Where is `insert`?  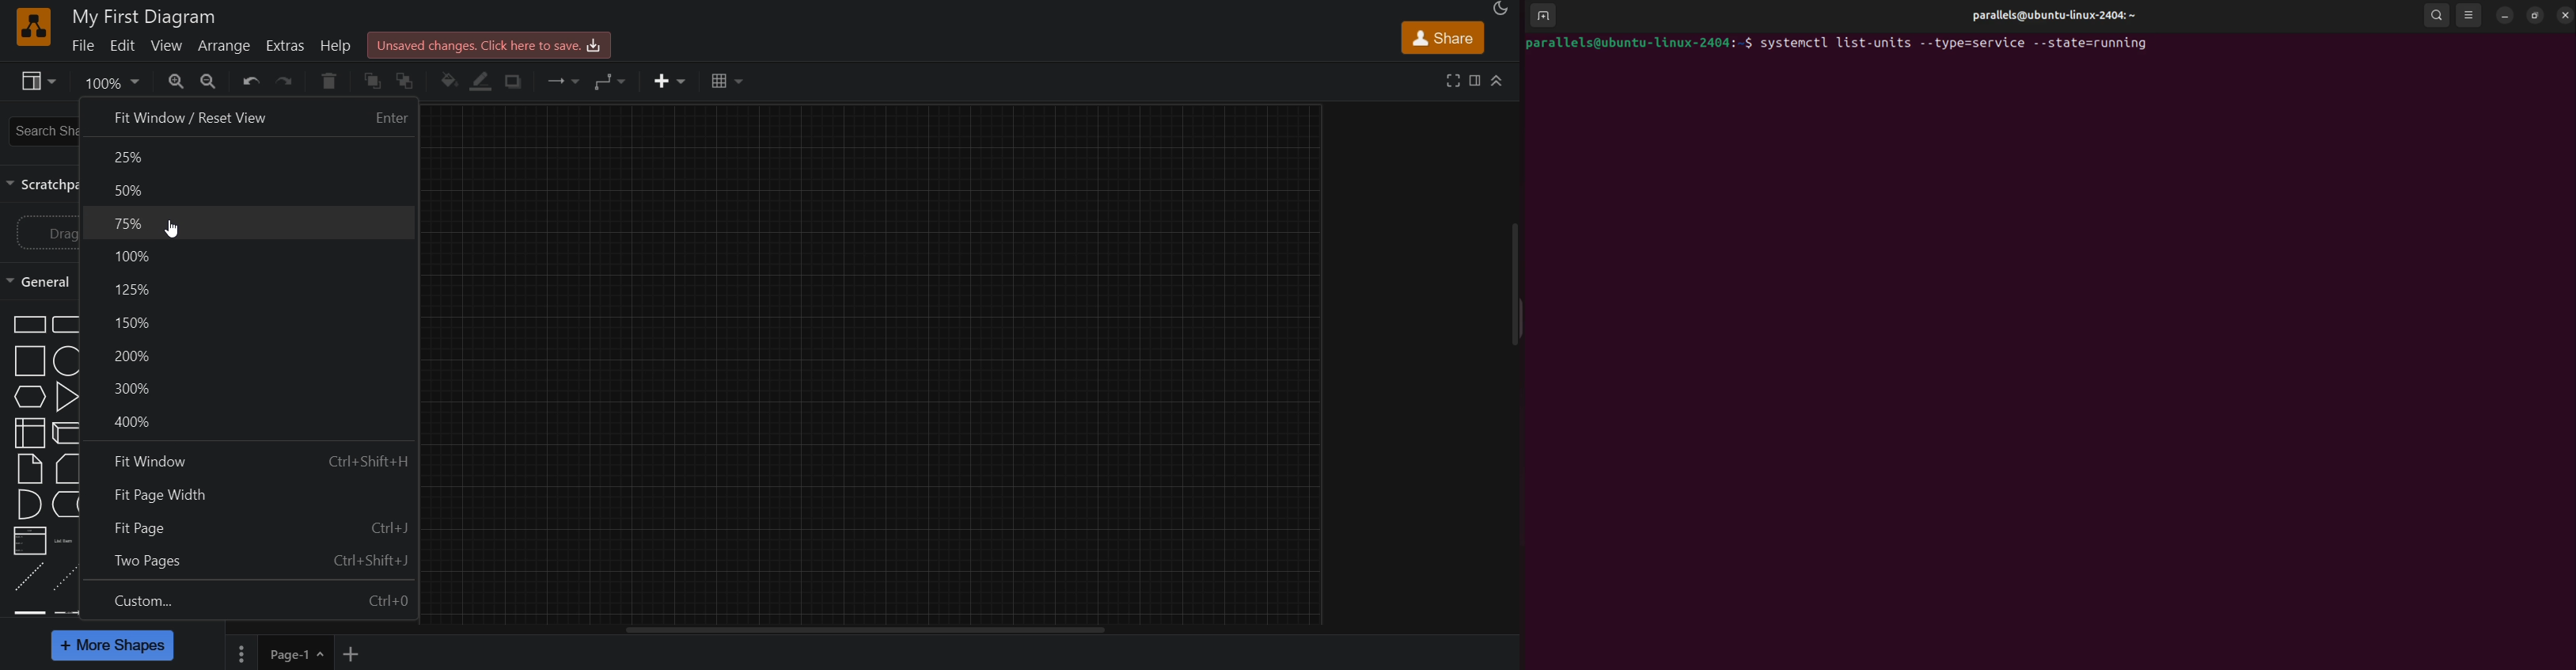 insert is located at coordinates (664, 83).